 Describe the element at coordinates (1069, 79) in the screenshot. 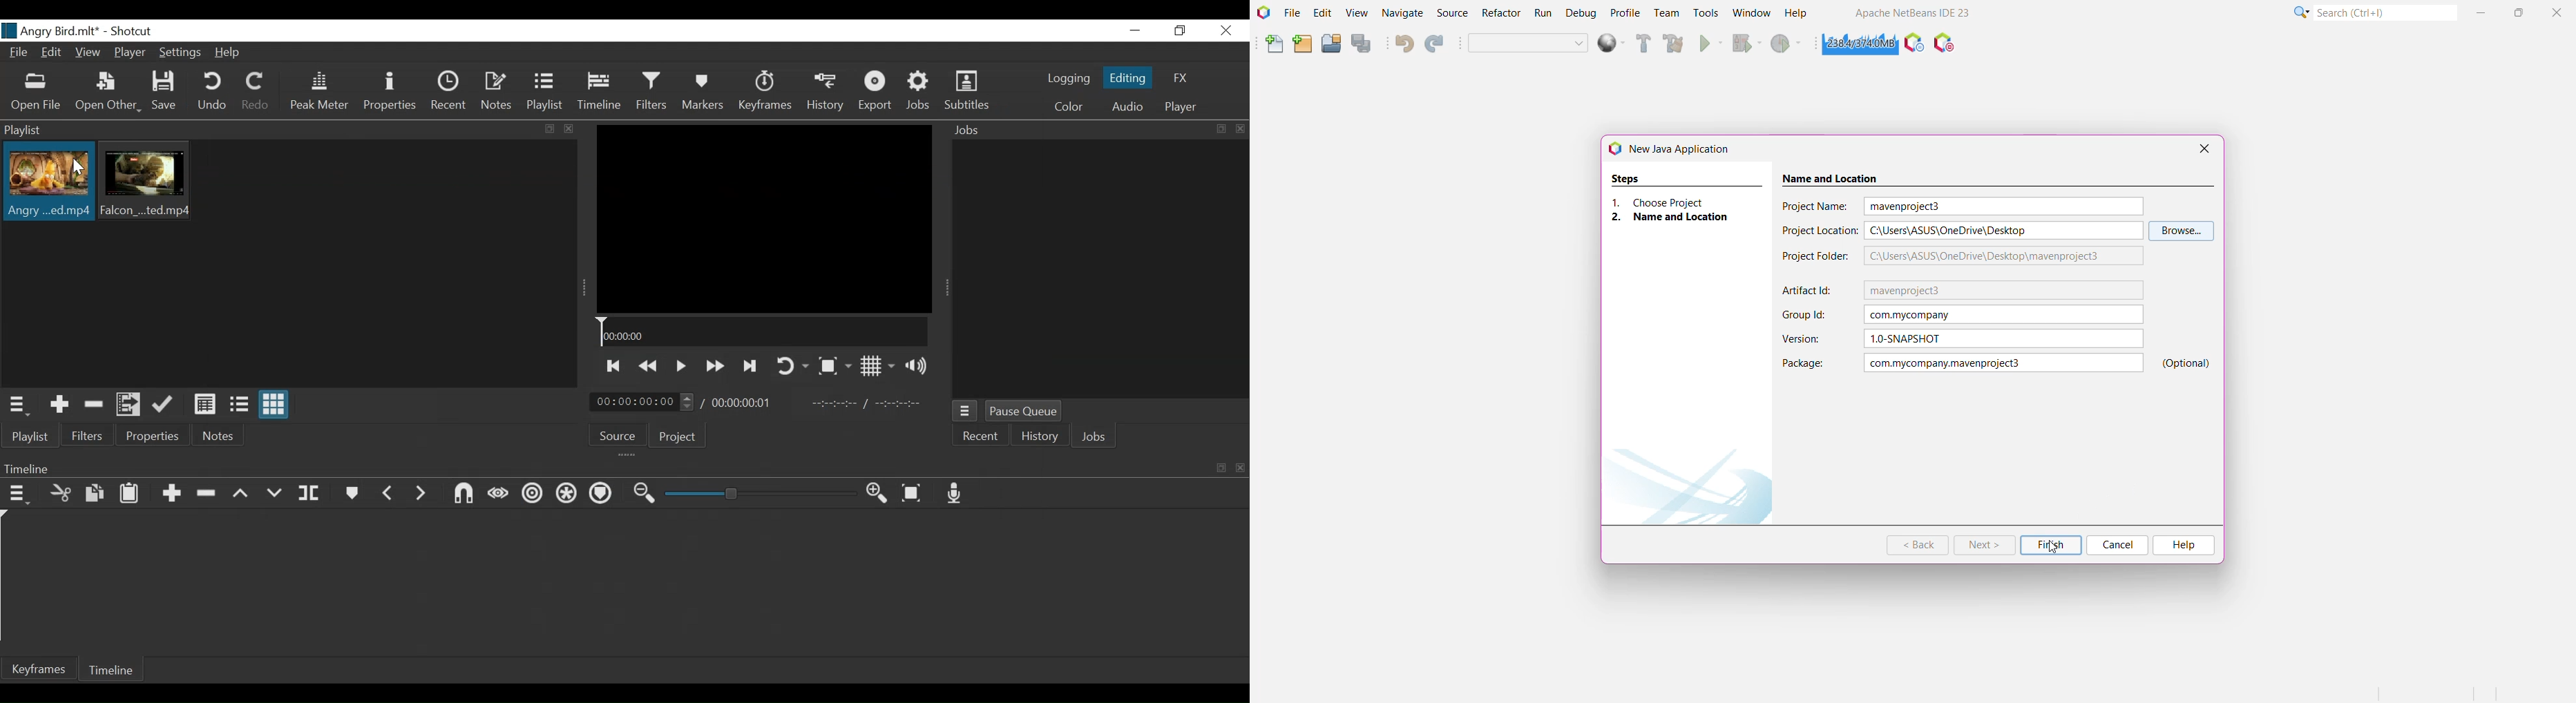

I see `logging` at that location.